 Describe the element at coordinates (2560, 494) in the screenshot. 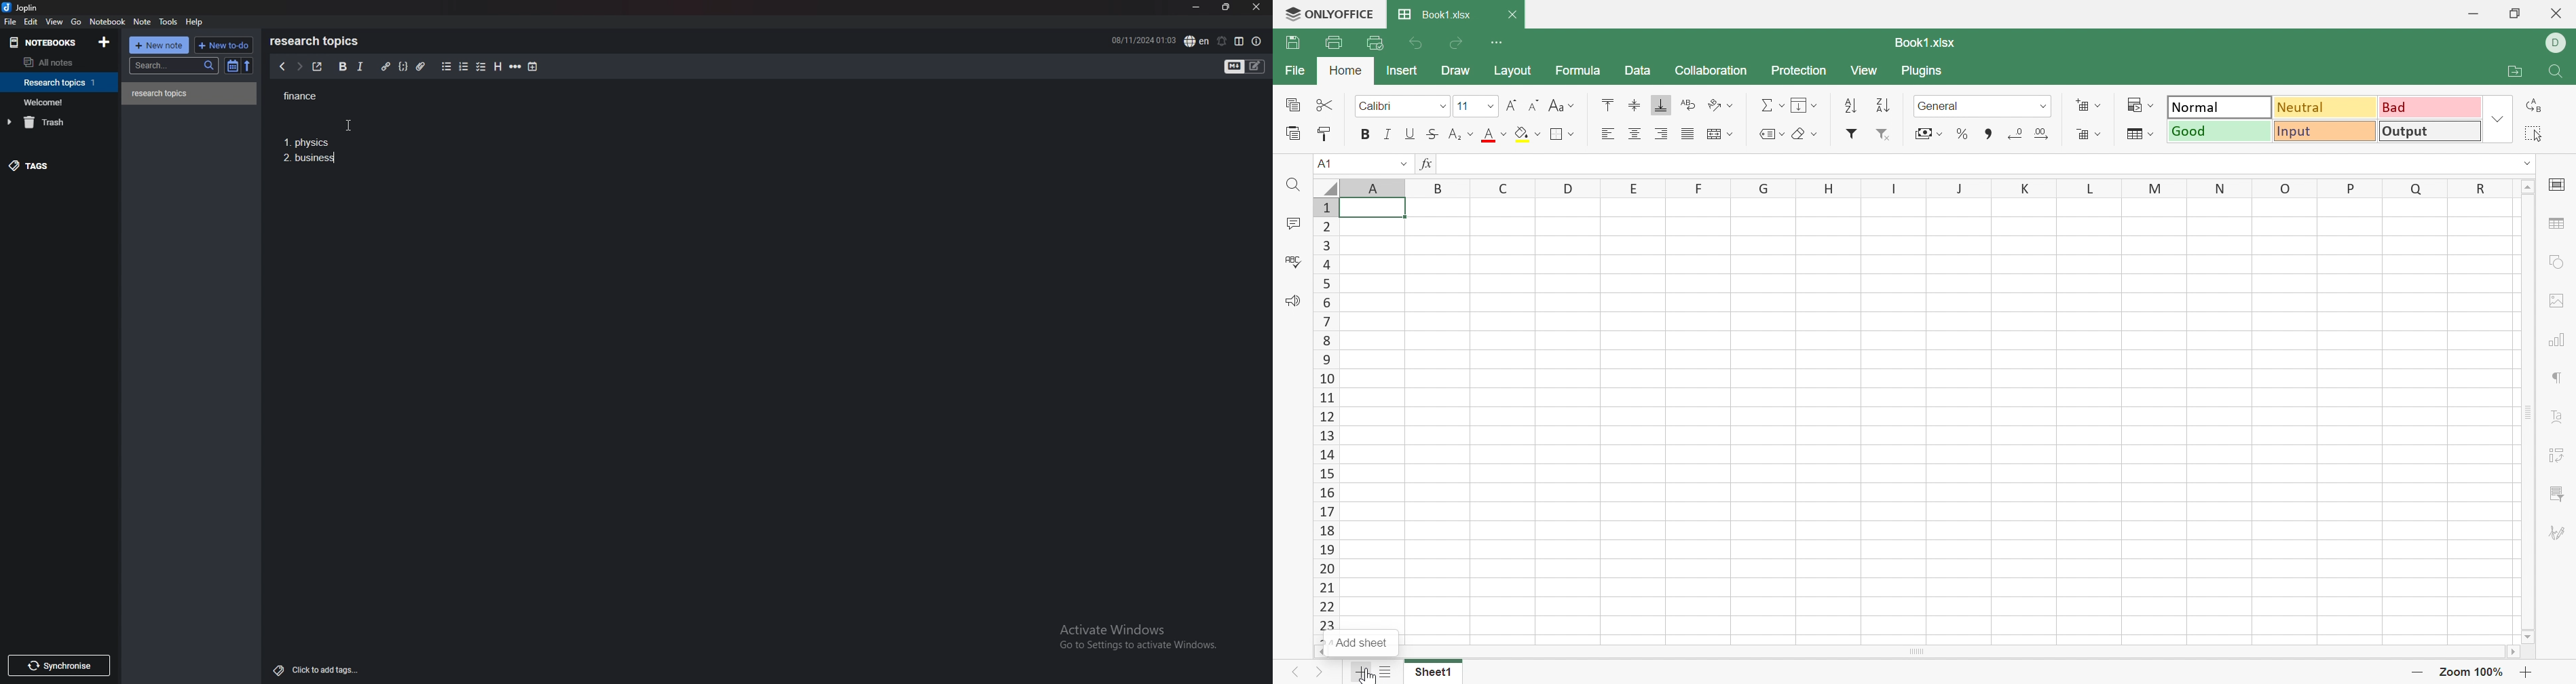

I see `Filter settings` at that location.